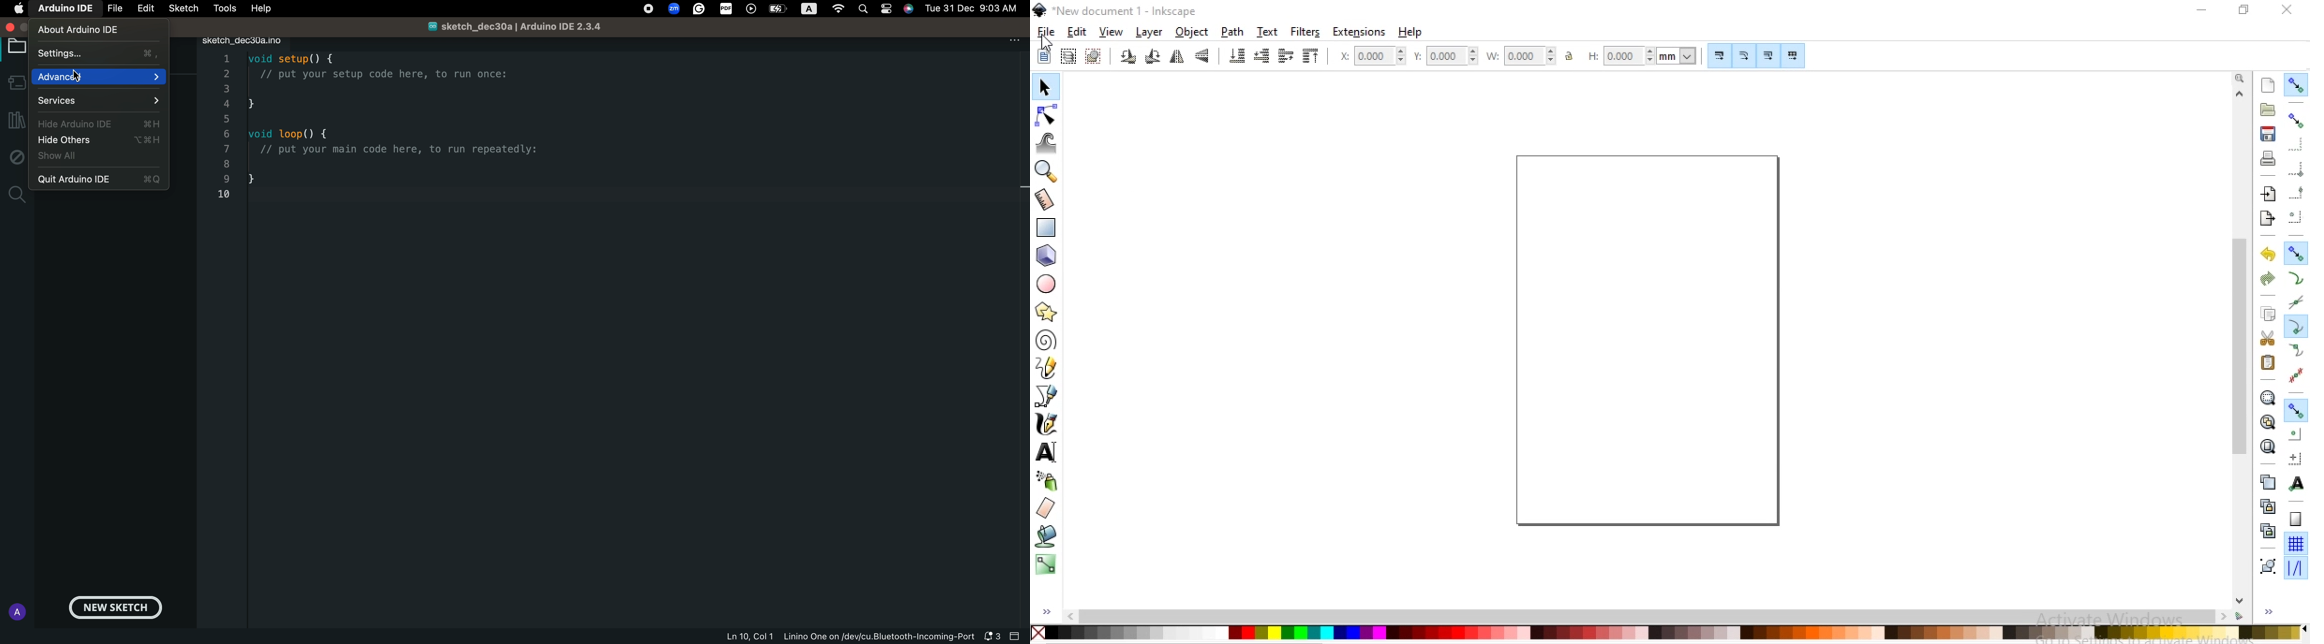  What do you see at coordinates (2296, 458) in the screenshot?
I see `snap an items rotation center` at bounding box center [2296, 458].